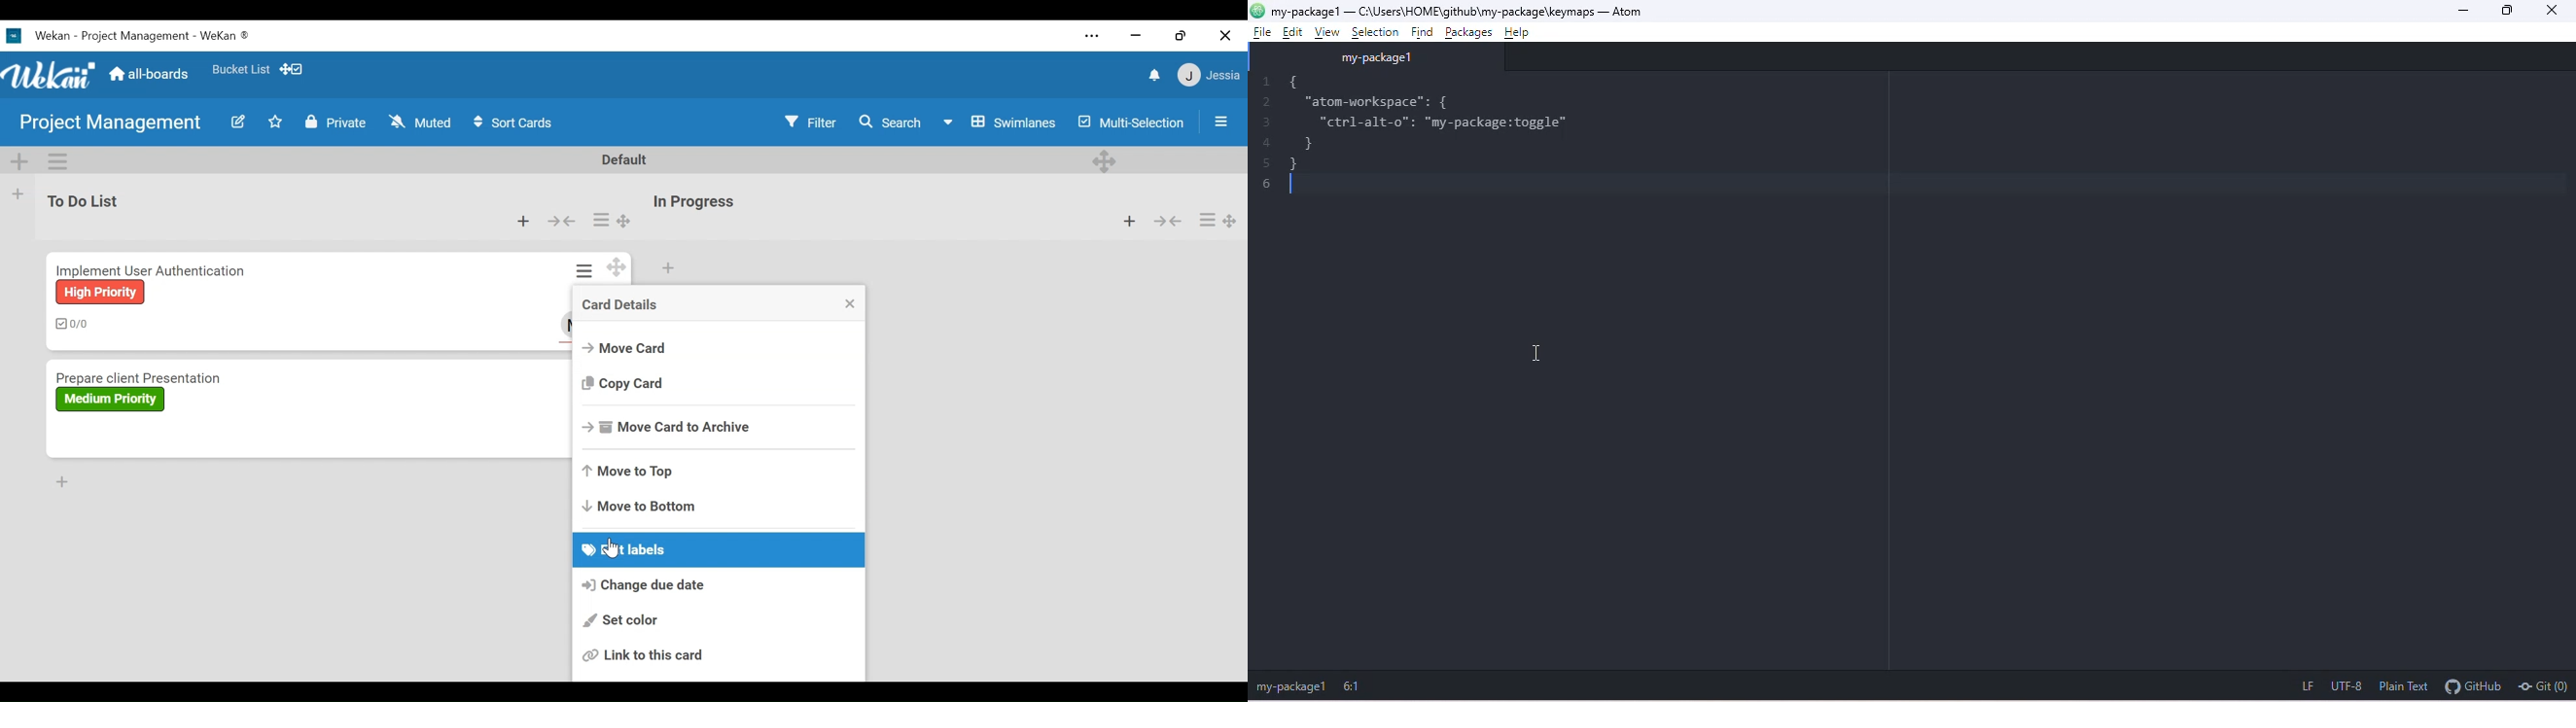 Image resolution: width=2576 pixels, height=728 pixels. I want to click on Muted, so click(420, 122).